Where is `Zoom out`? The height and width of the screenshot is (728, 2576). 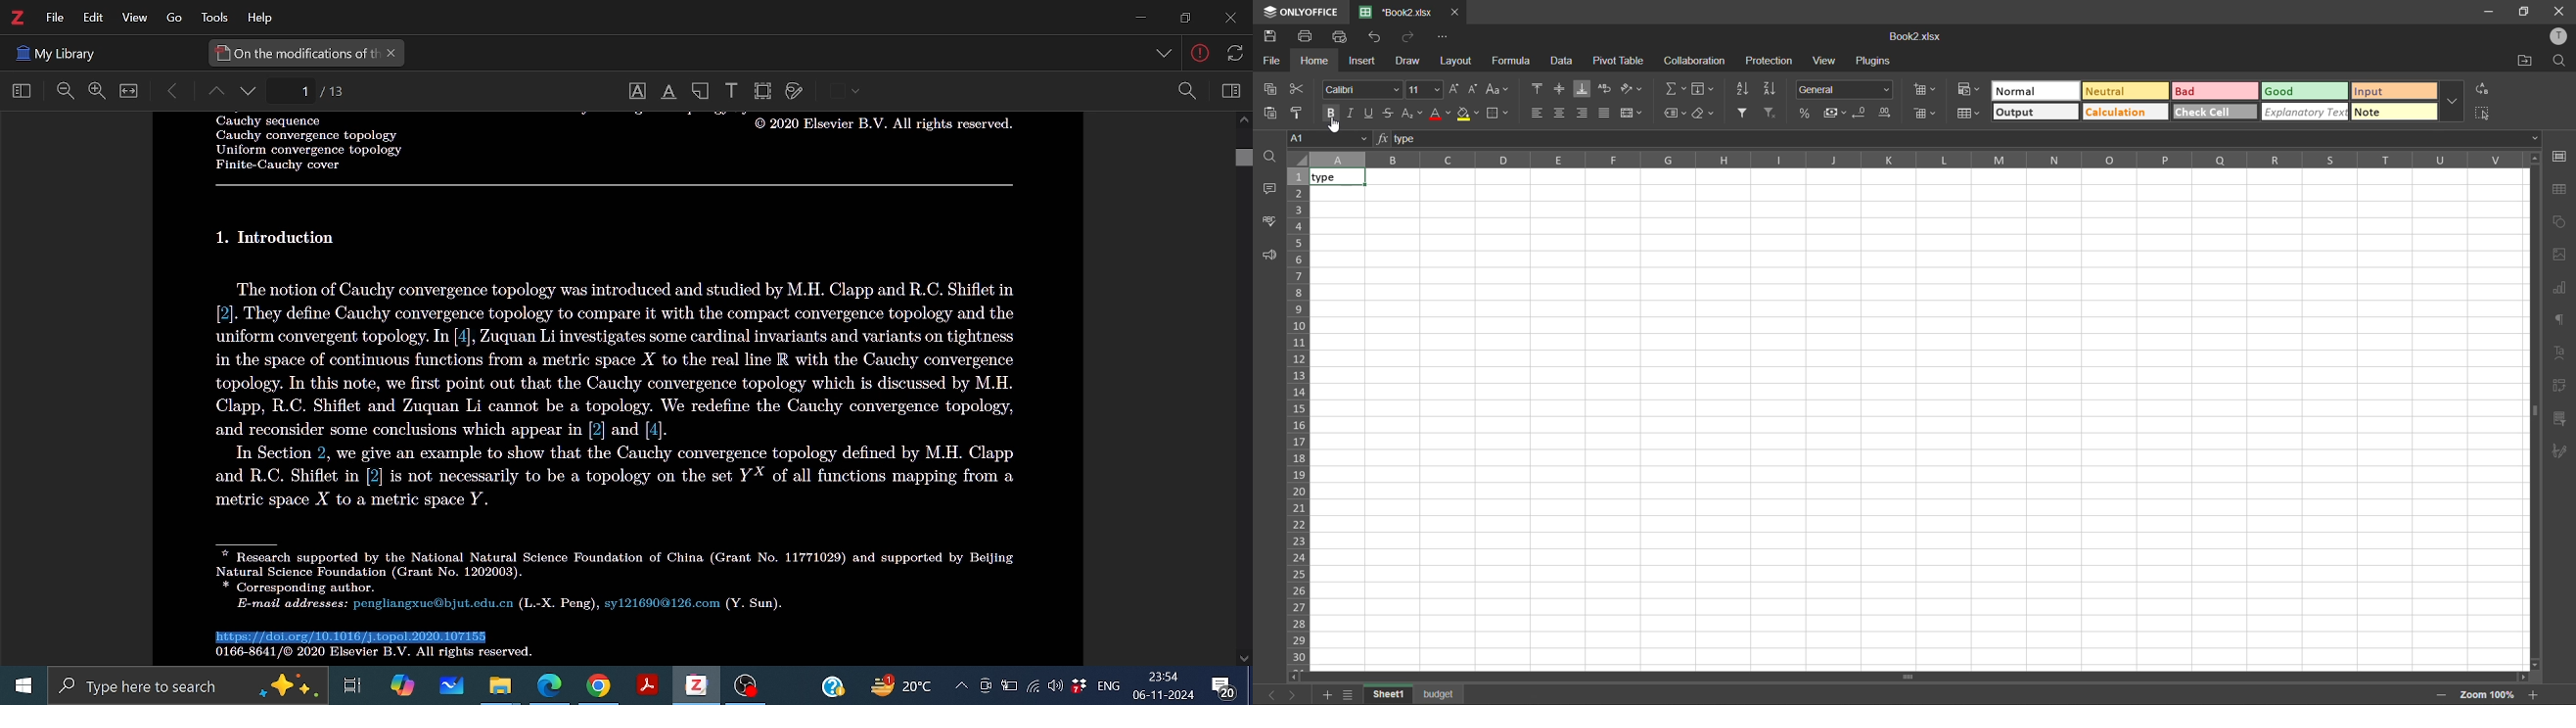
Zoom out is located at coordinates (66, 92).